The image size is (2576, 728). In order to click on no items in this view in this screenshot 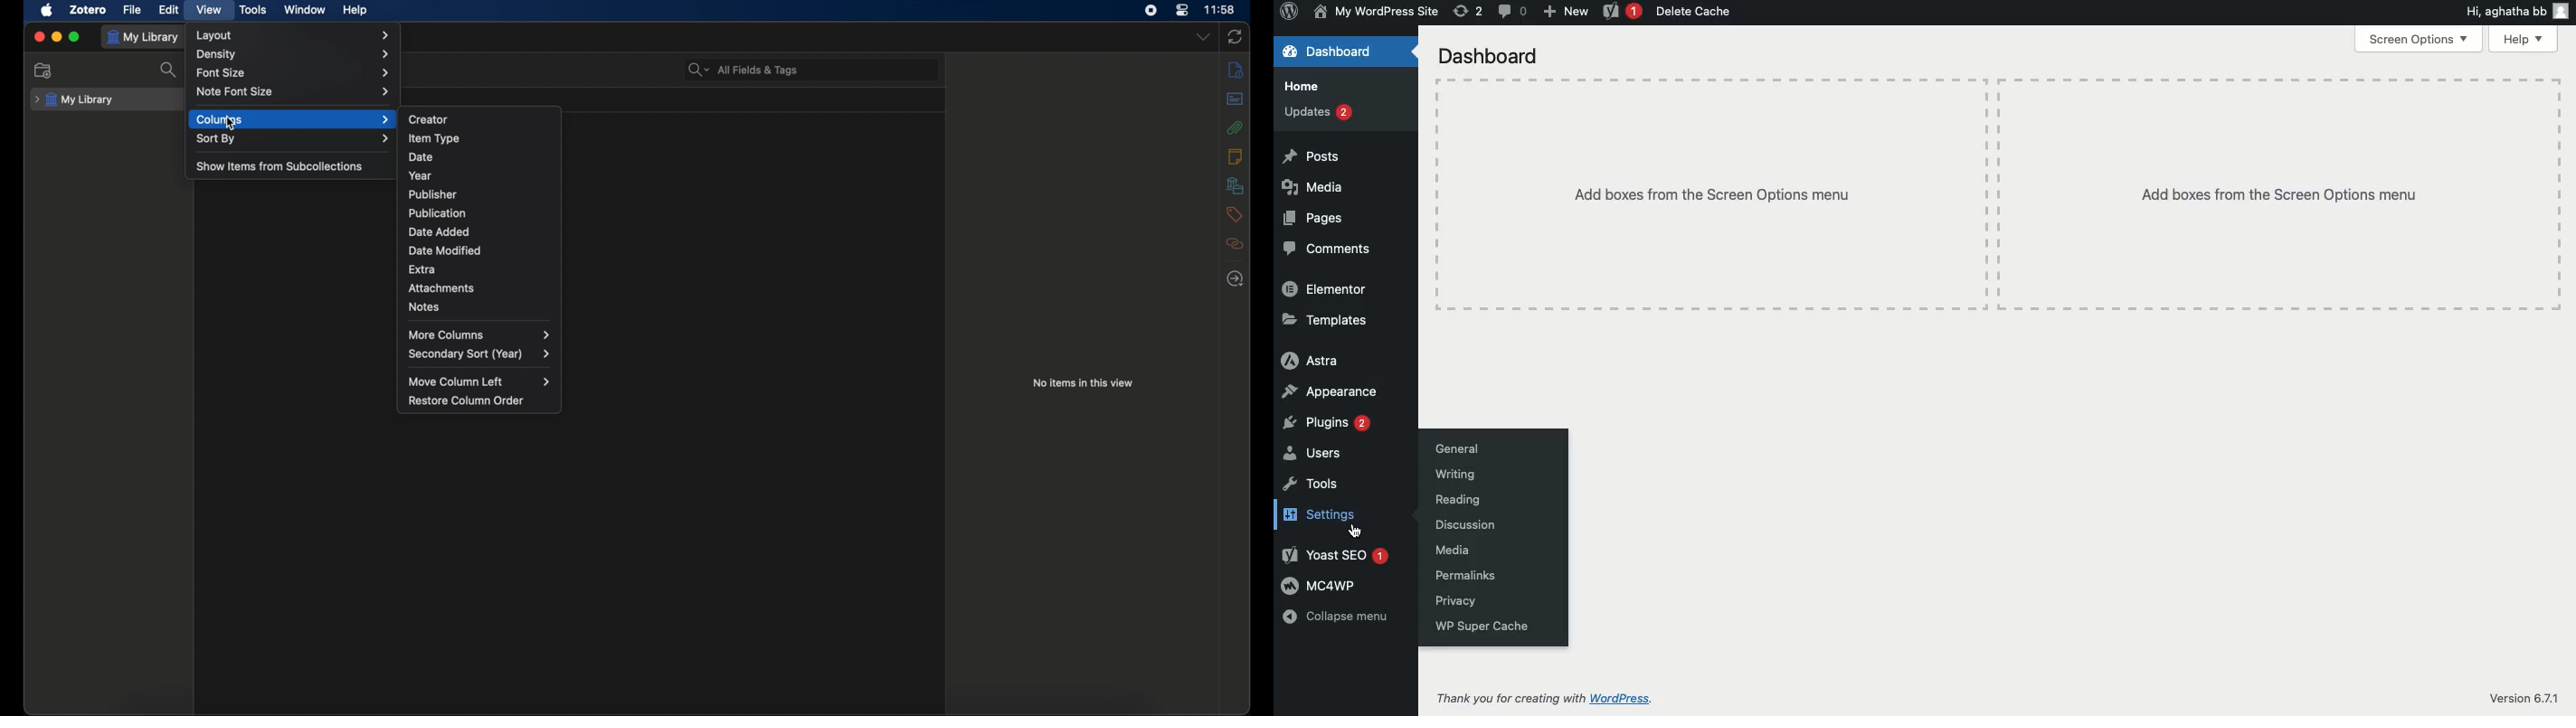, I will do `click(1085, 383)`.